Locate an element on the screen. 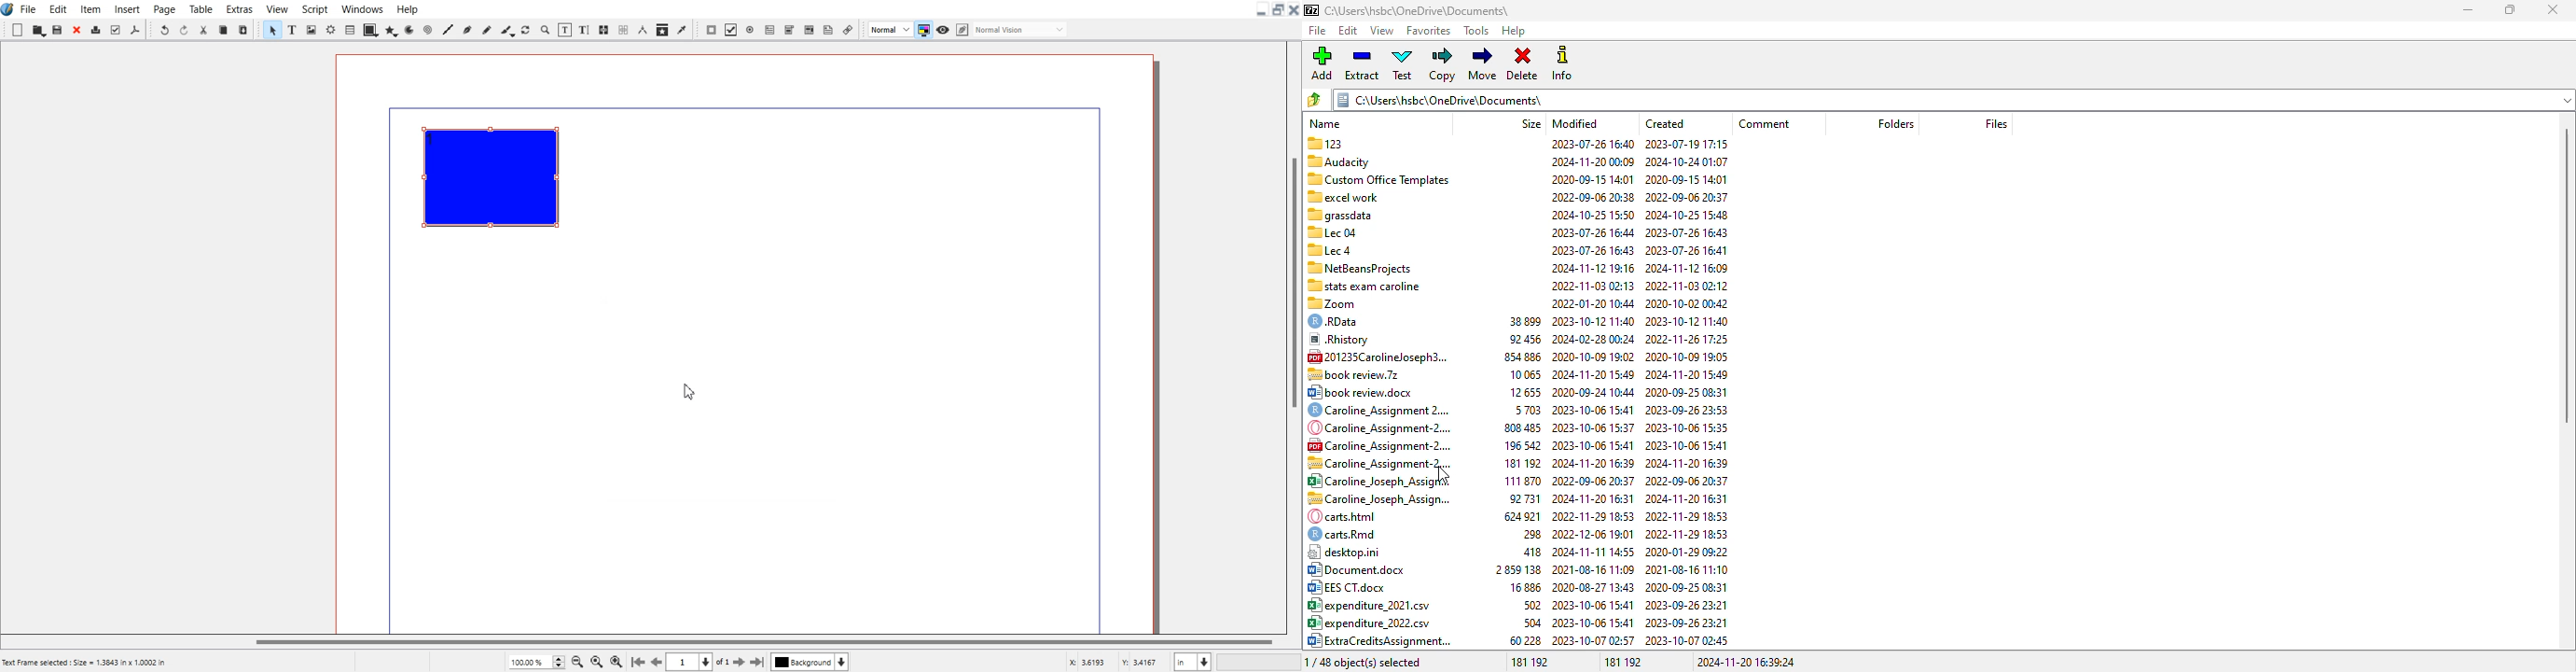 This screenshot has width=2576, height=672. Go to the next page is located at coordinates (739, 662).